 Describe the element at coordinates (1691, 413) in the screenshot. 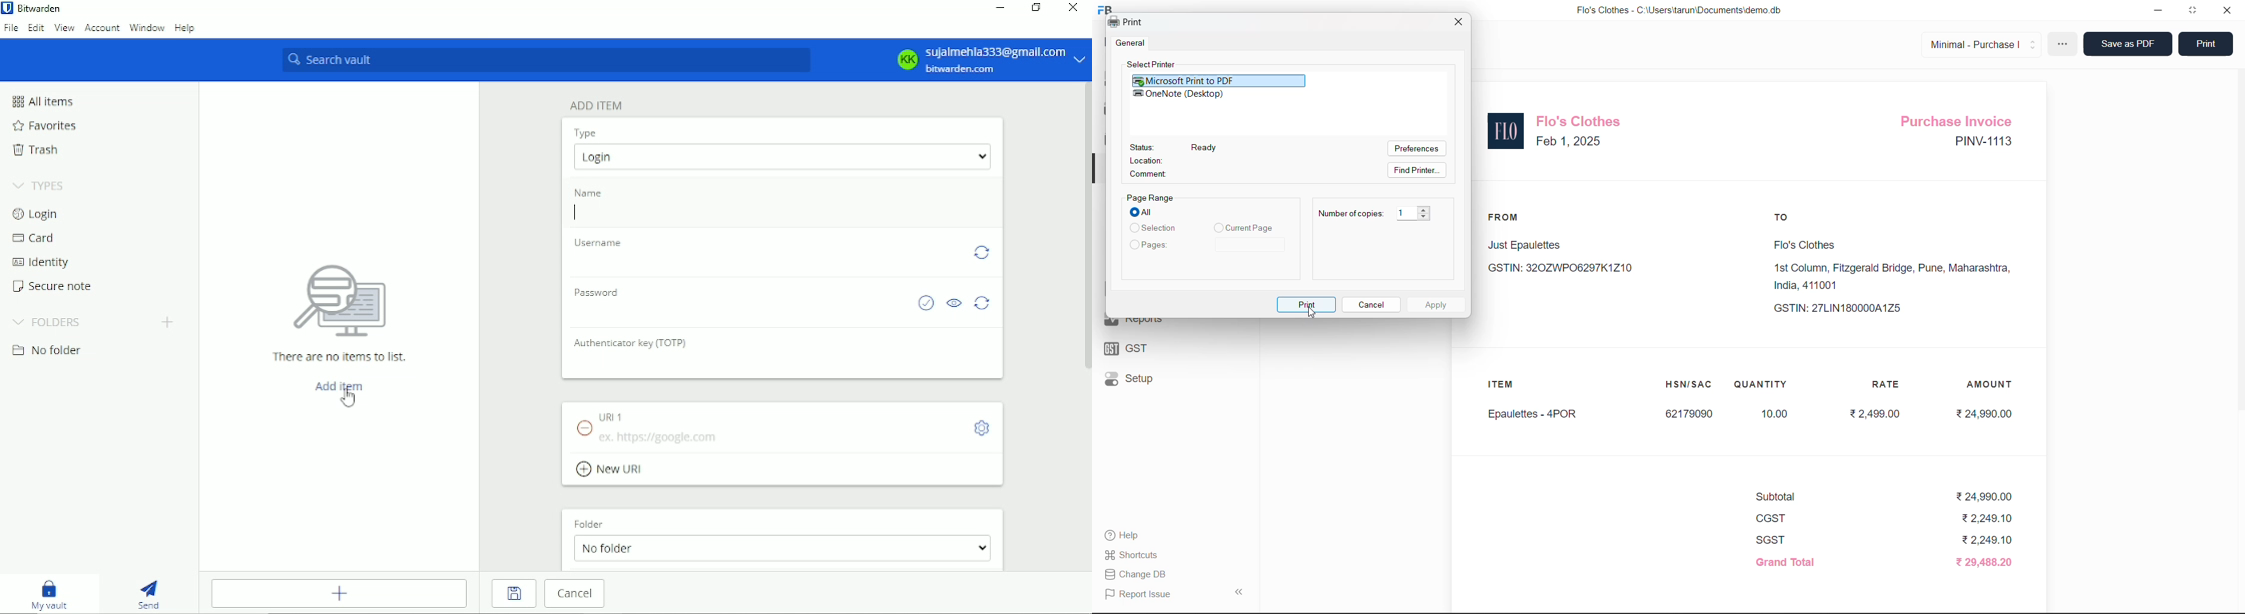

I see `62179090` at that location.